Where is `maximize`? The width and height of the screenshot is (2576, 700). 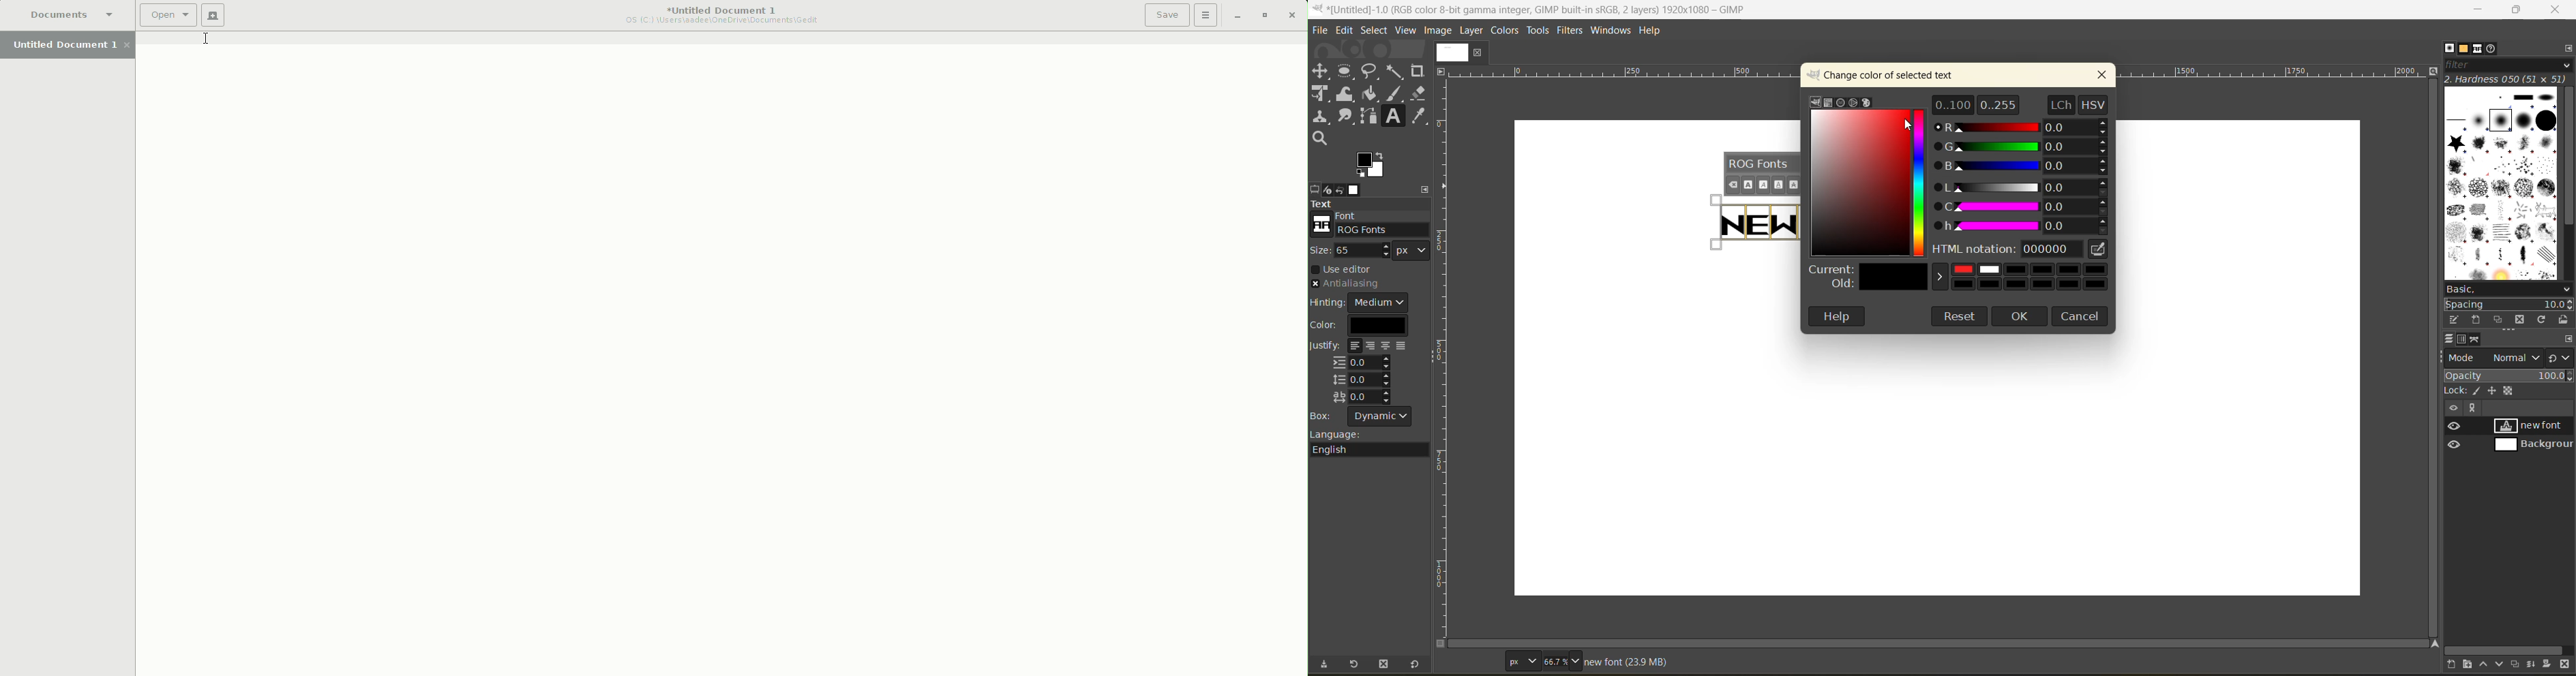
maximize is located at coordinates (2521, 10).